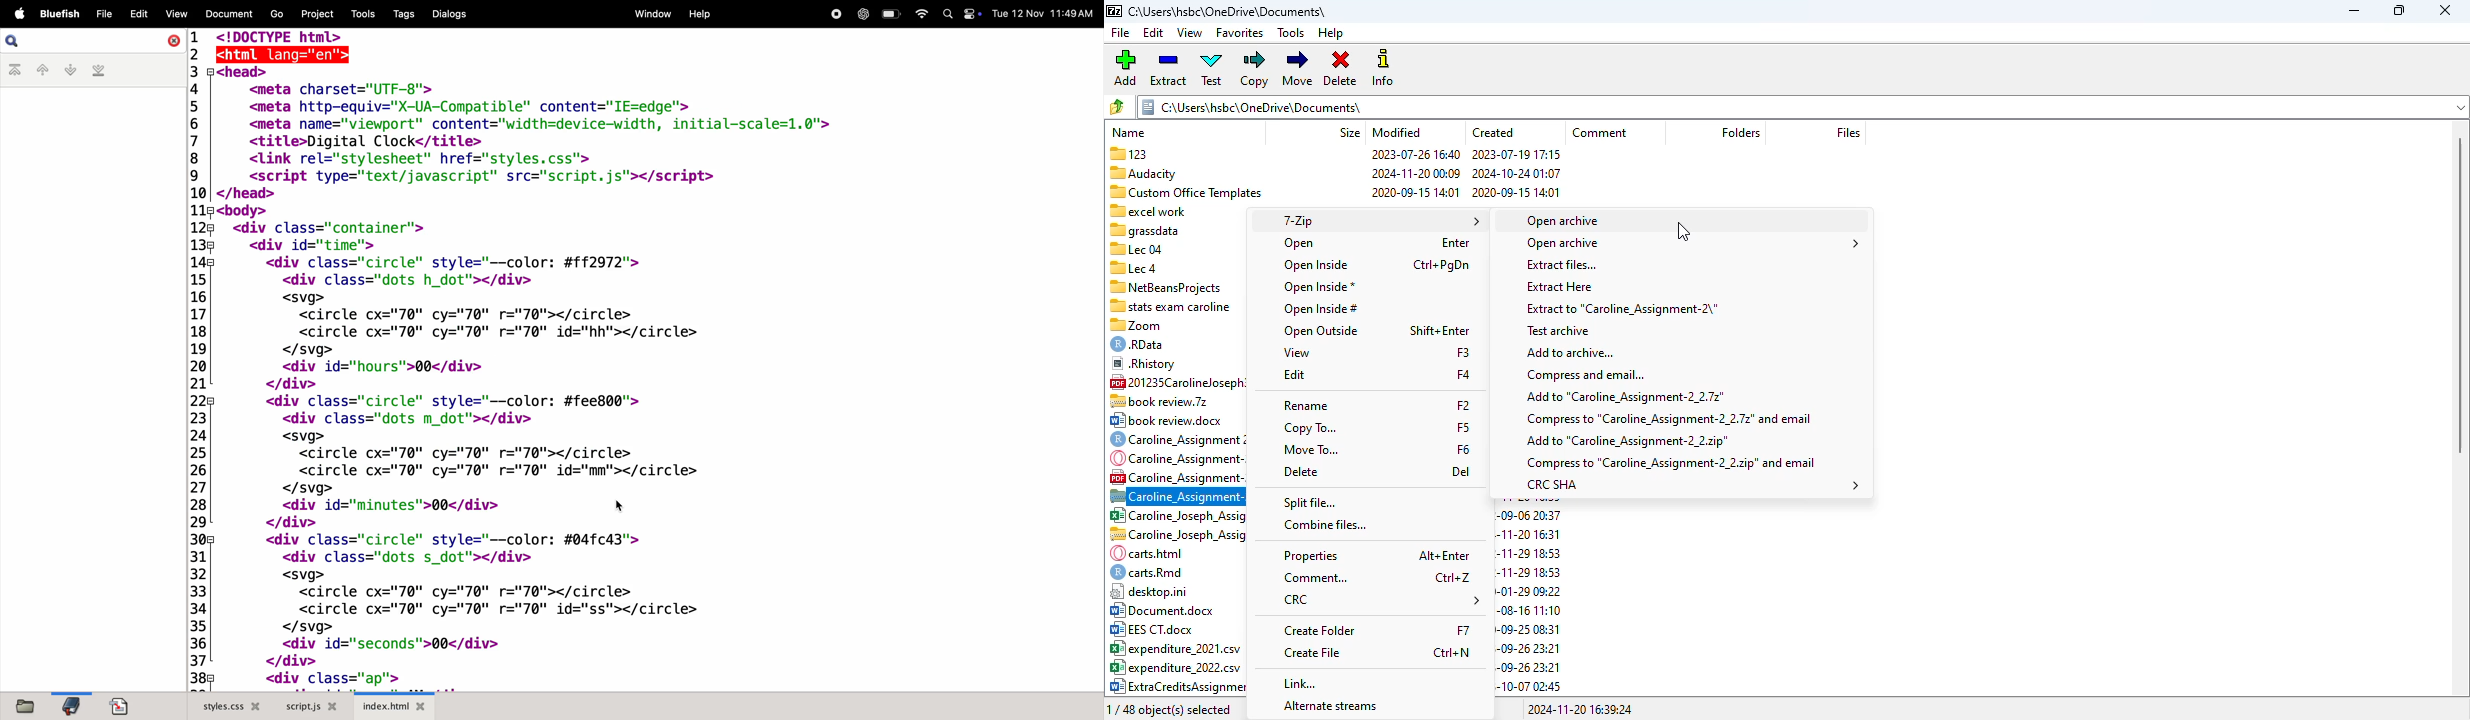 This screenshot has width=2492, height=728. I want to click on logo, so click(1113, 11).